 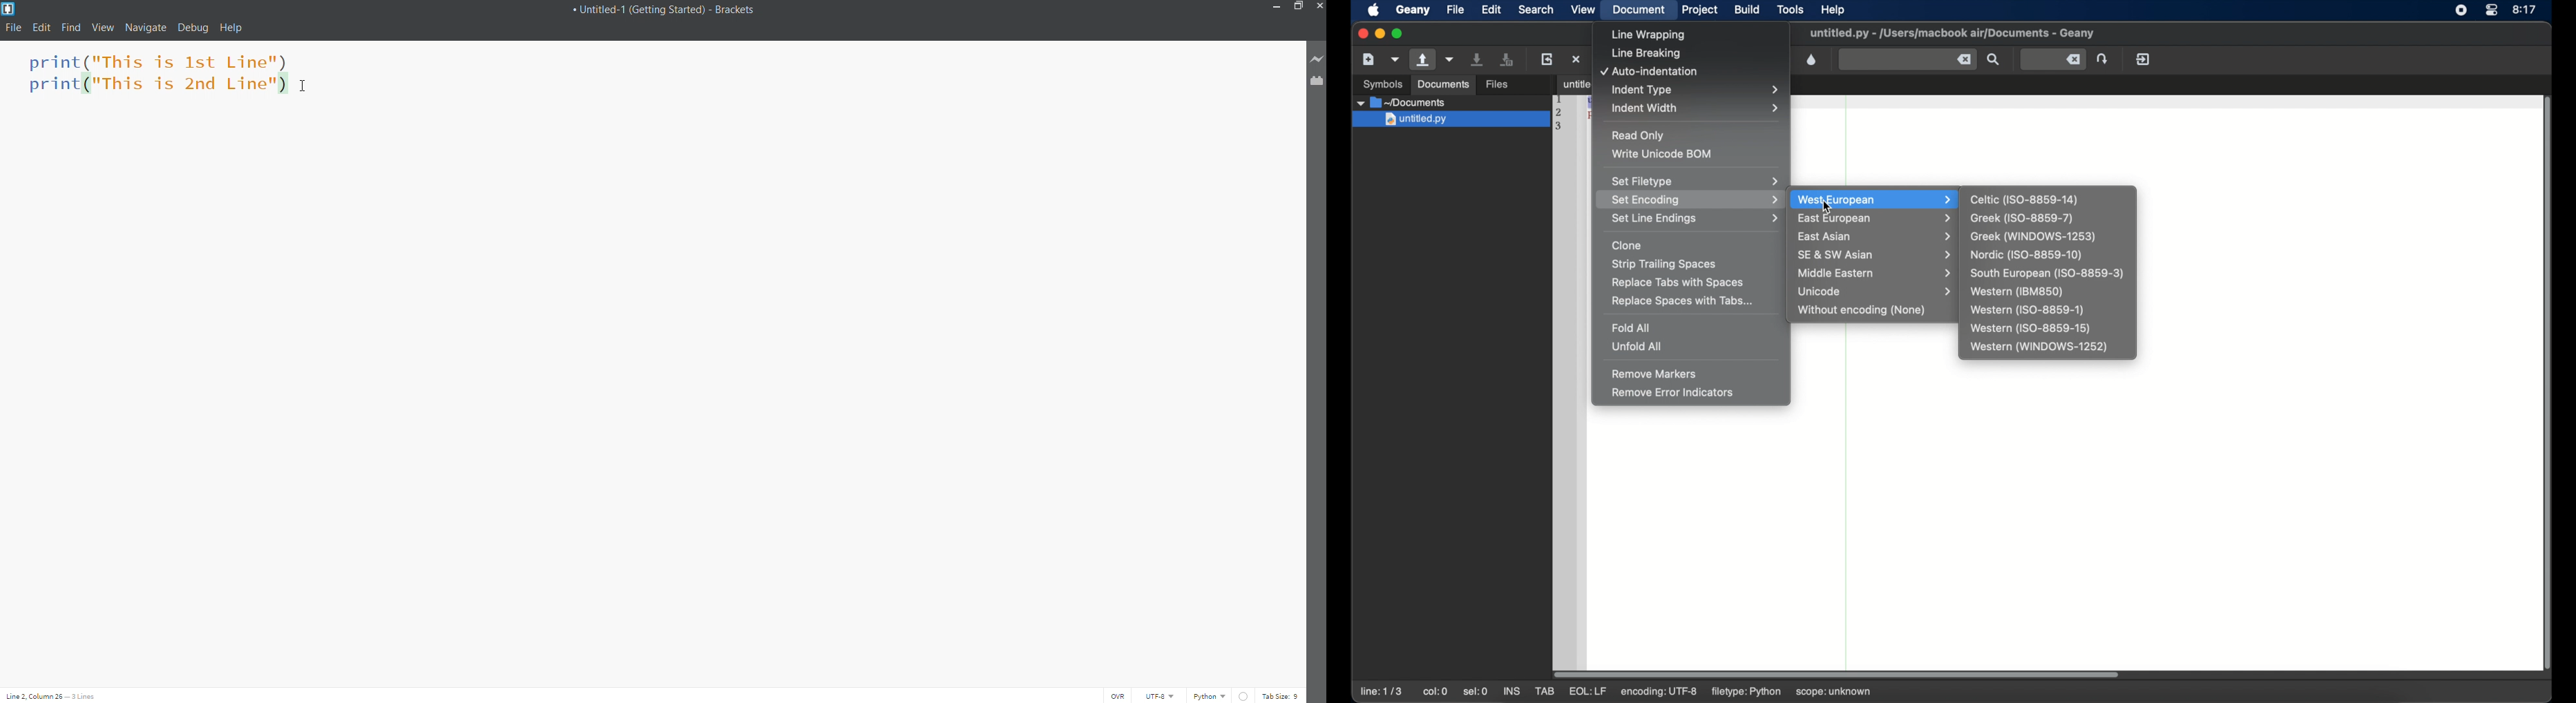 What do you see at coordinates (234, 26) in the screenshot?
I see `Help` at bounding box center [234, 26].